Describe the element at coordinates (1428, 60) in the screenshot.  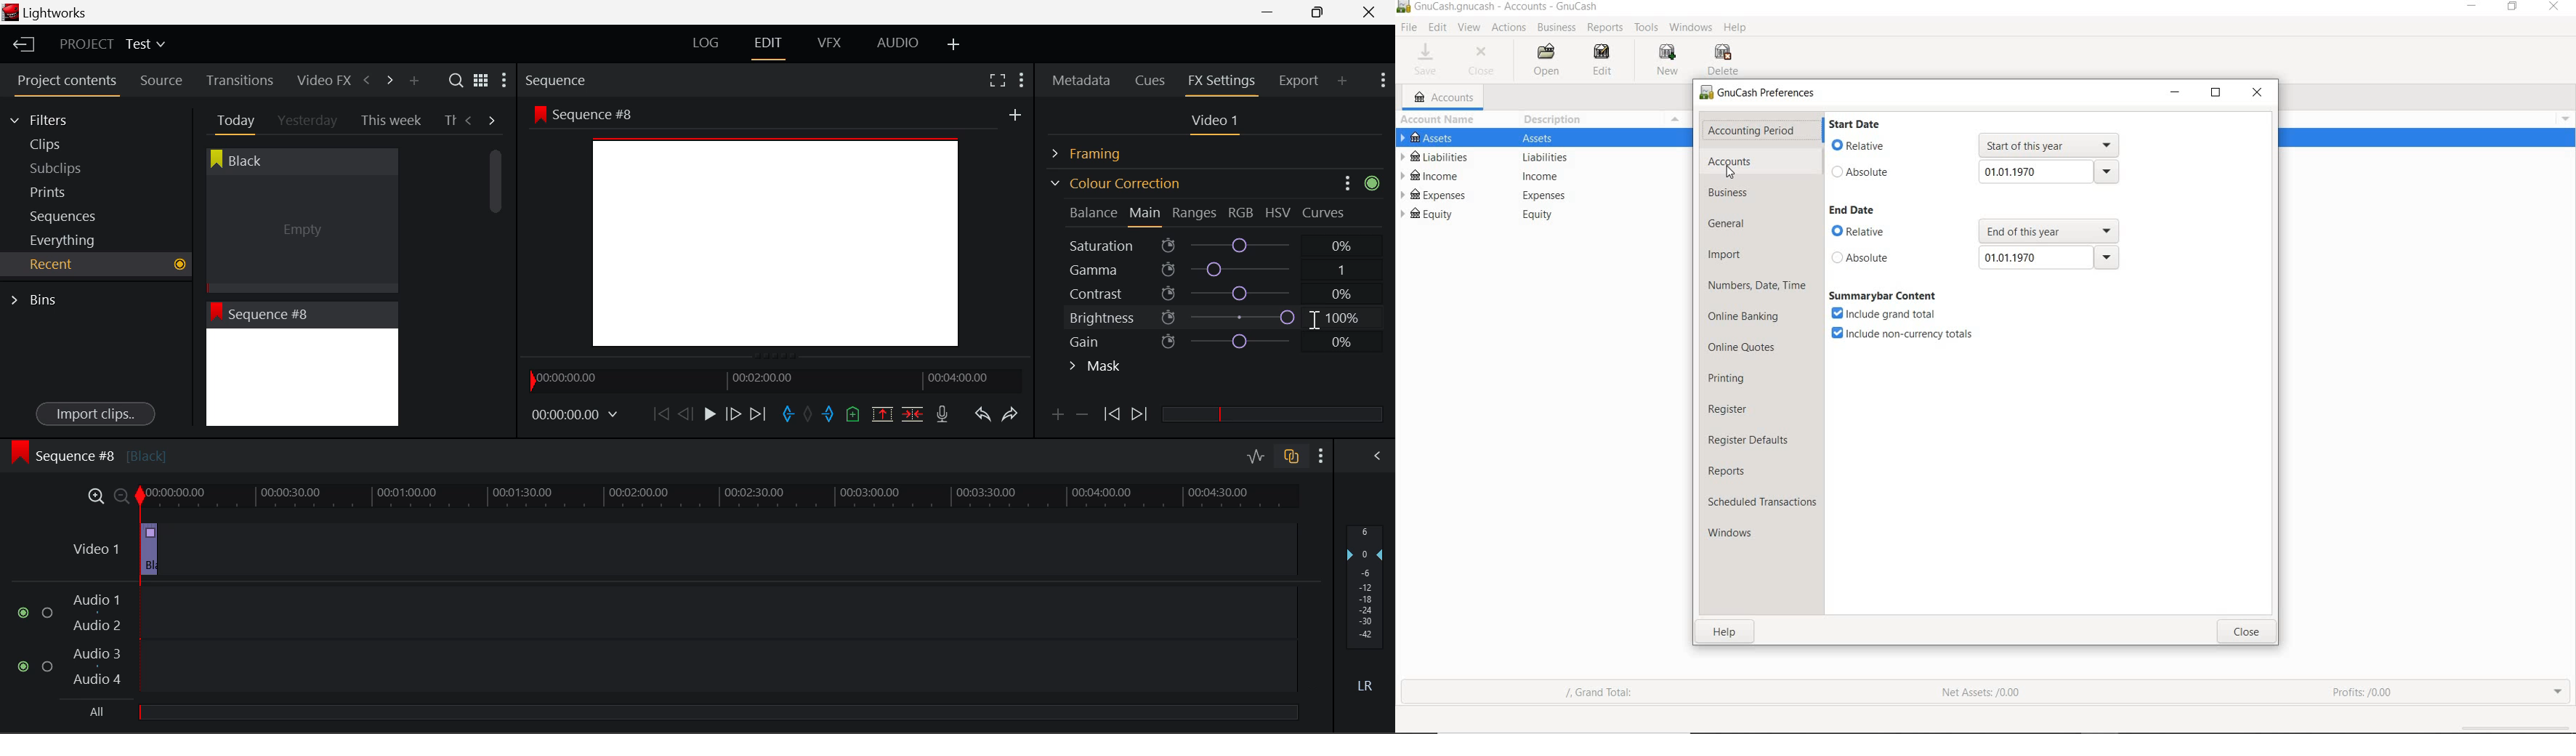
I see `SAVE` at that location.